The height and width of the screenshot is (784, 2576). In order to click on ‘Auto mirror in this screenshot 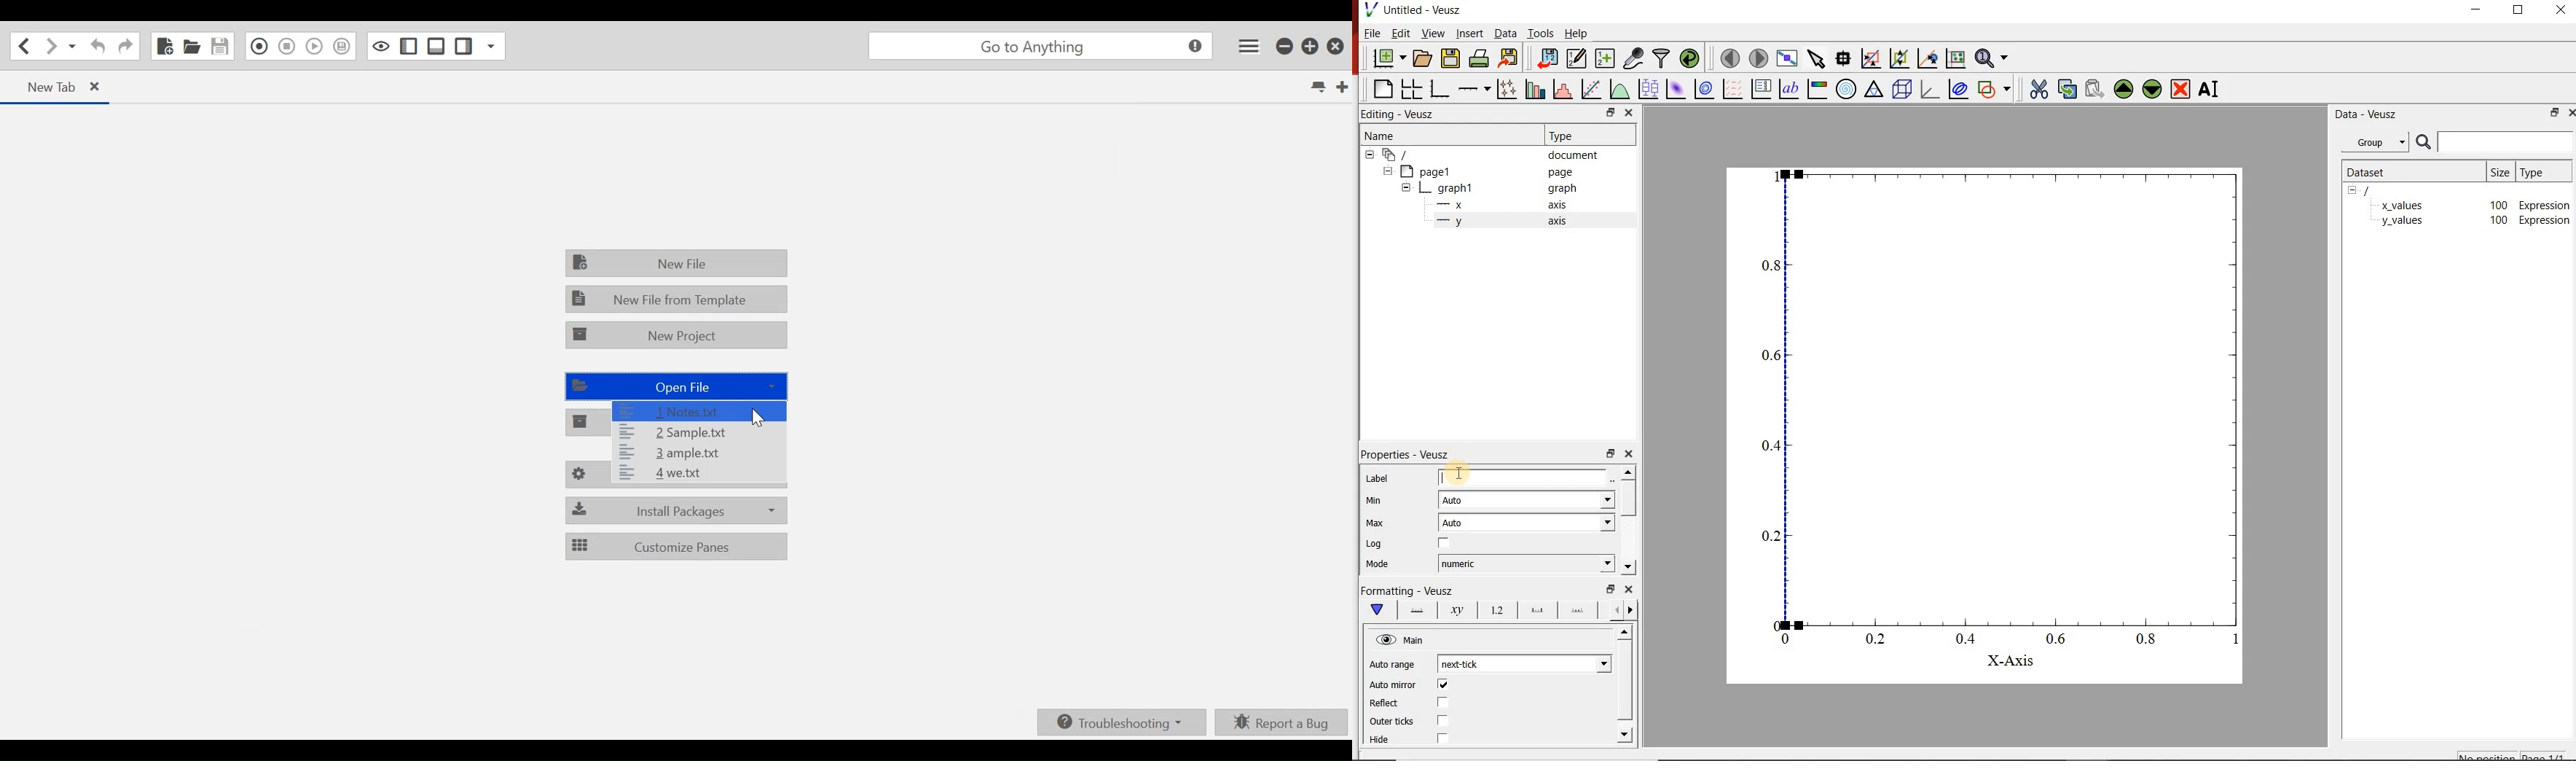, I will do `click(1394, 684)`.